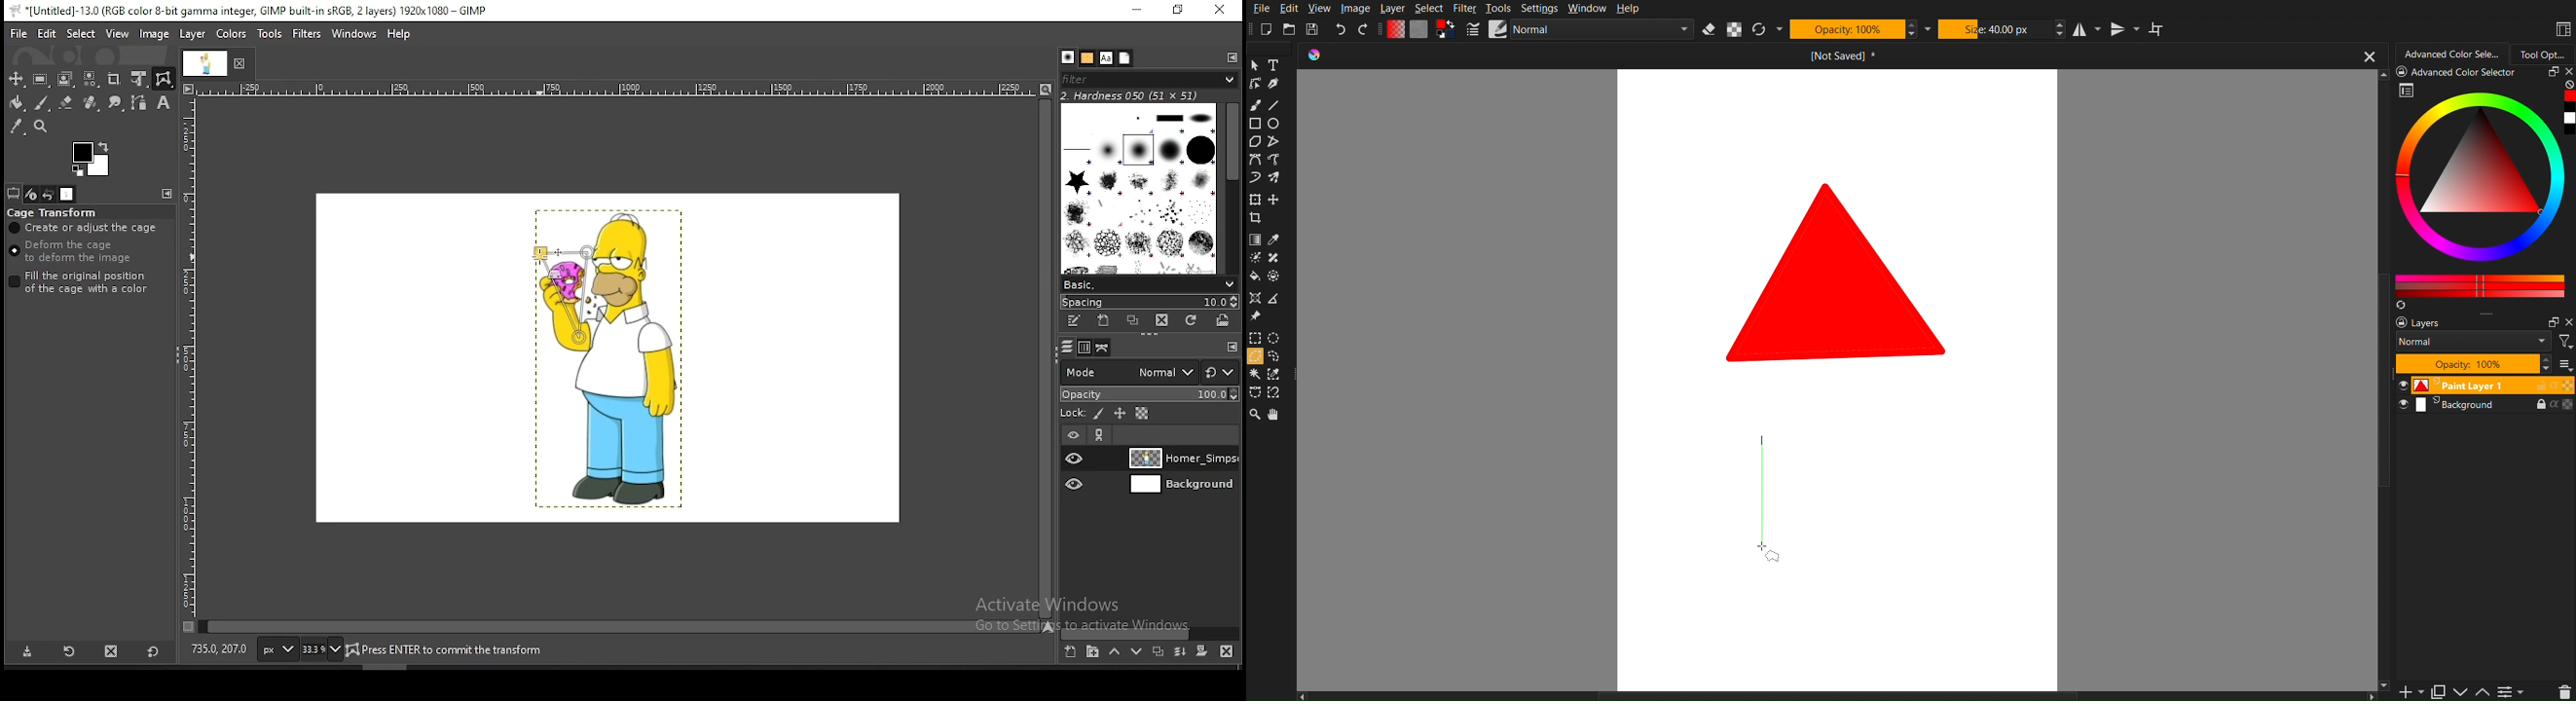  I want to click on dotted, so click(1276, 277).